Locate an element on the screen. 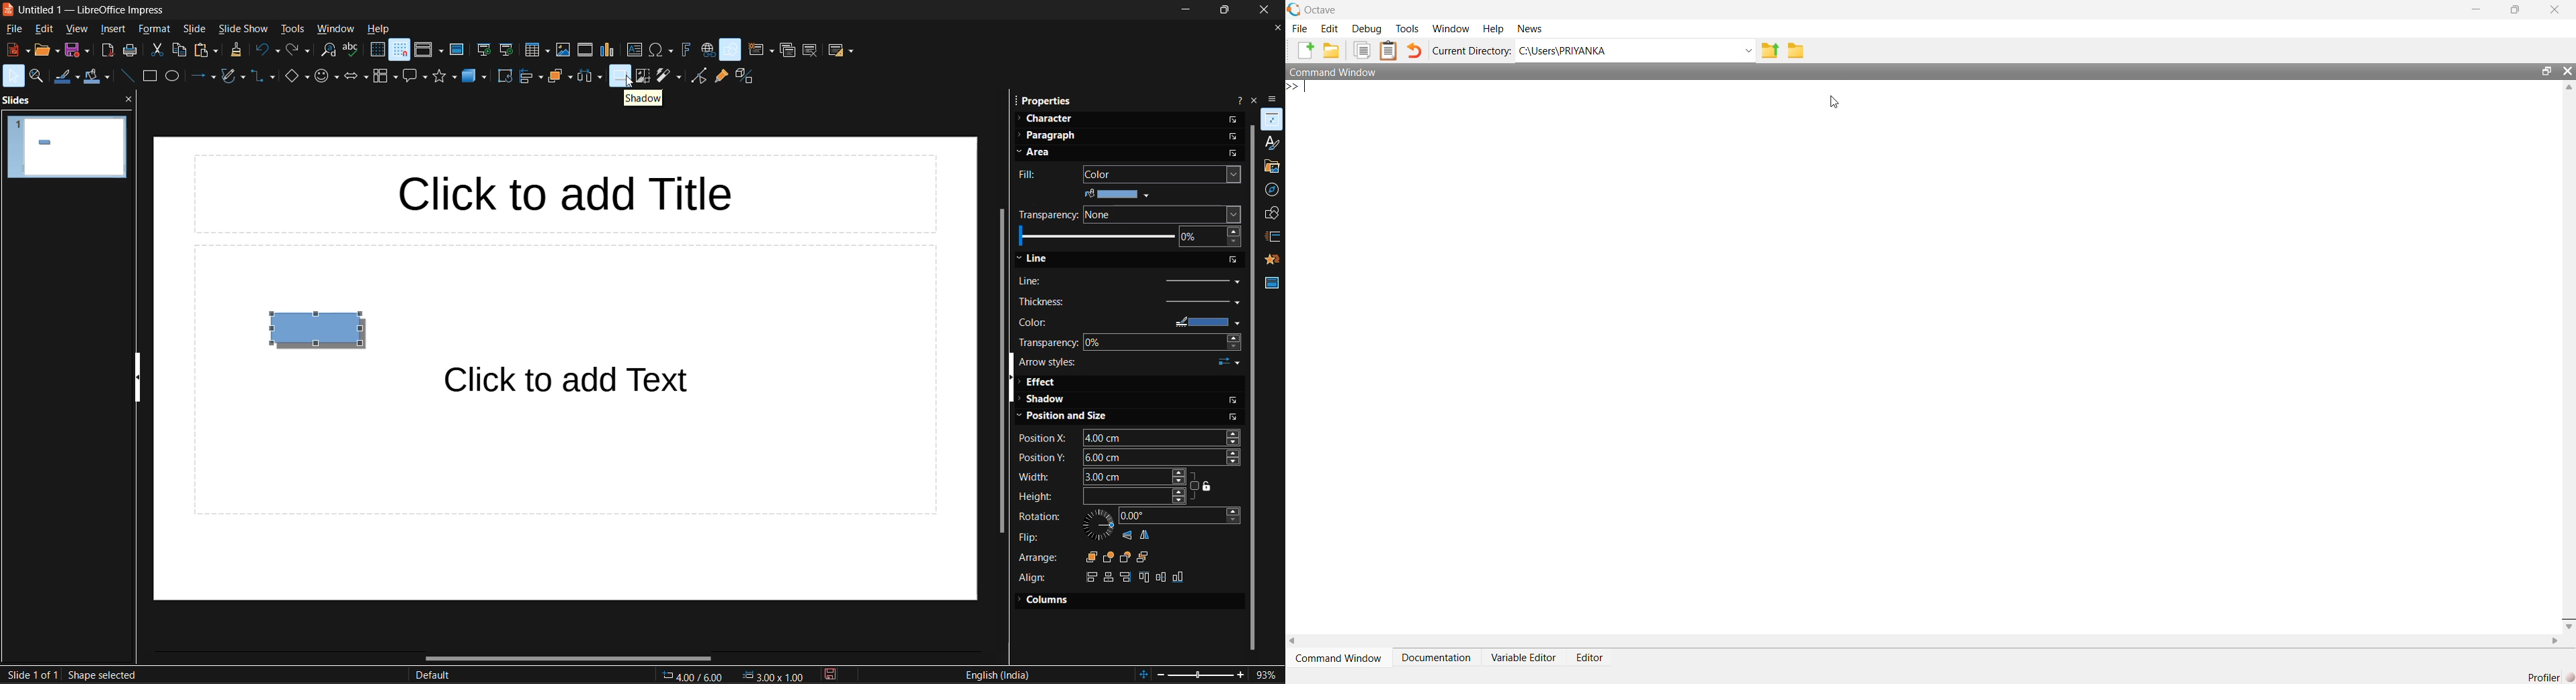 The width and height of the screenshot is (2576, 700). shape with shadow is located at coordinates (317, 330).